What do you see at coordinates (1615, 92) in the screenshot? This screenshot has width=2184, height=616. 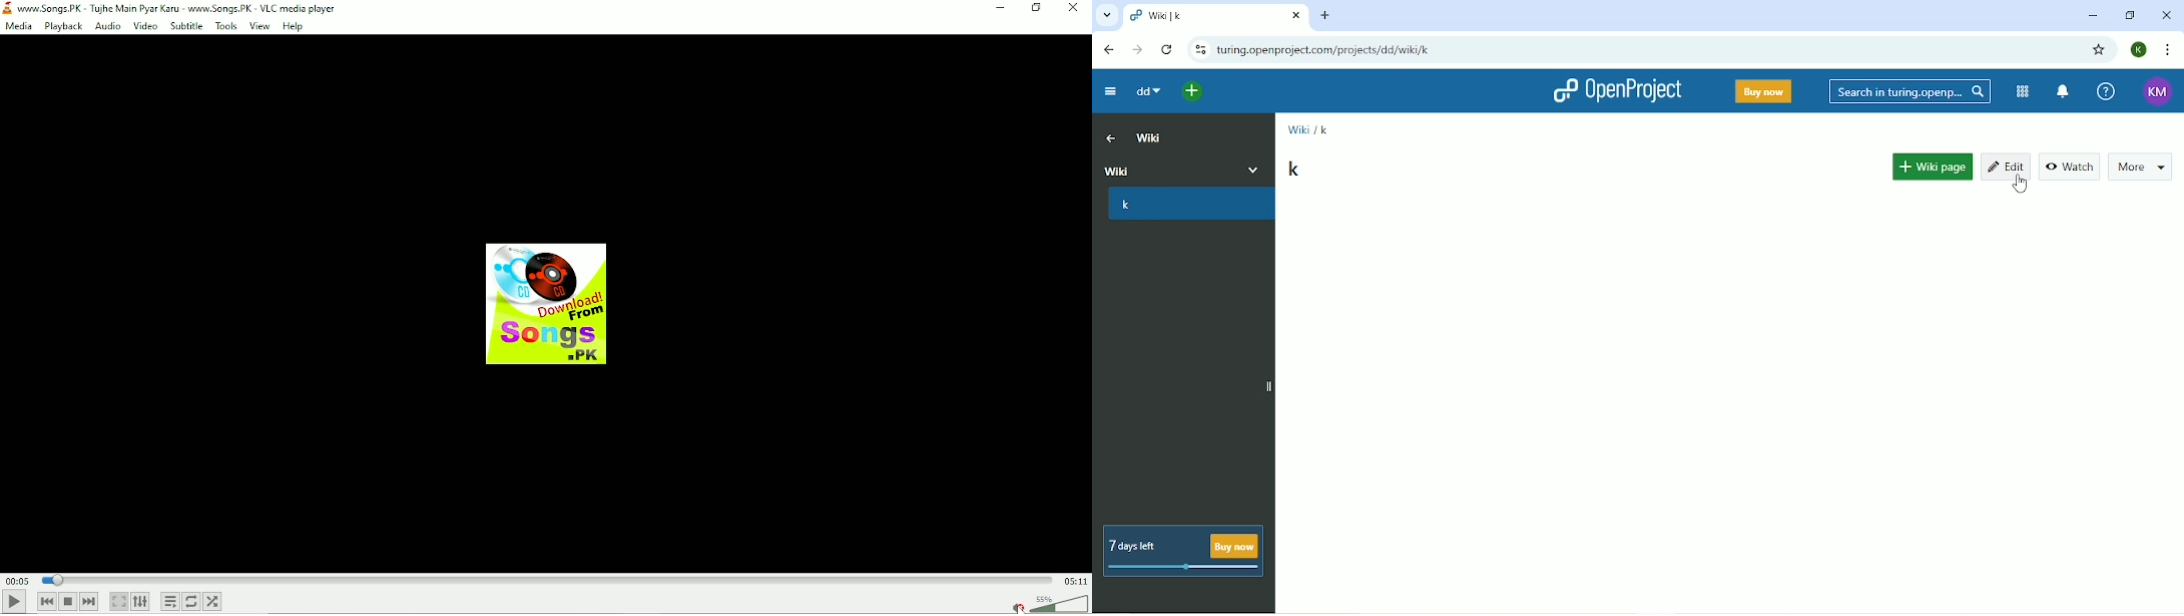 I see `OpenProject` at bounding box center [1615, 92].